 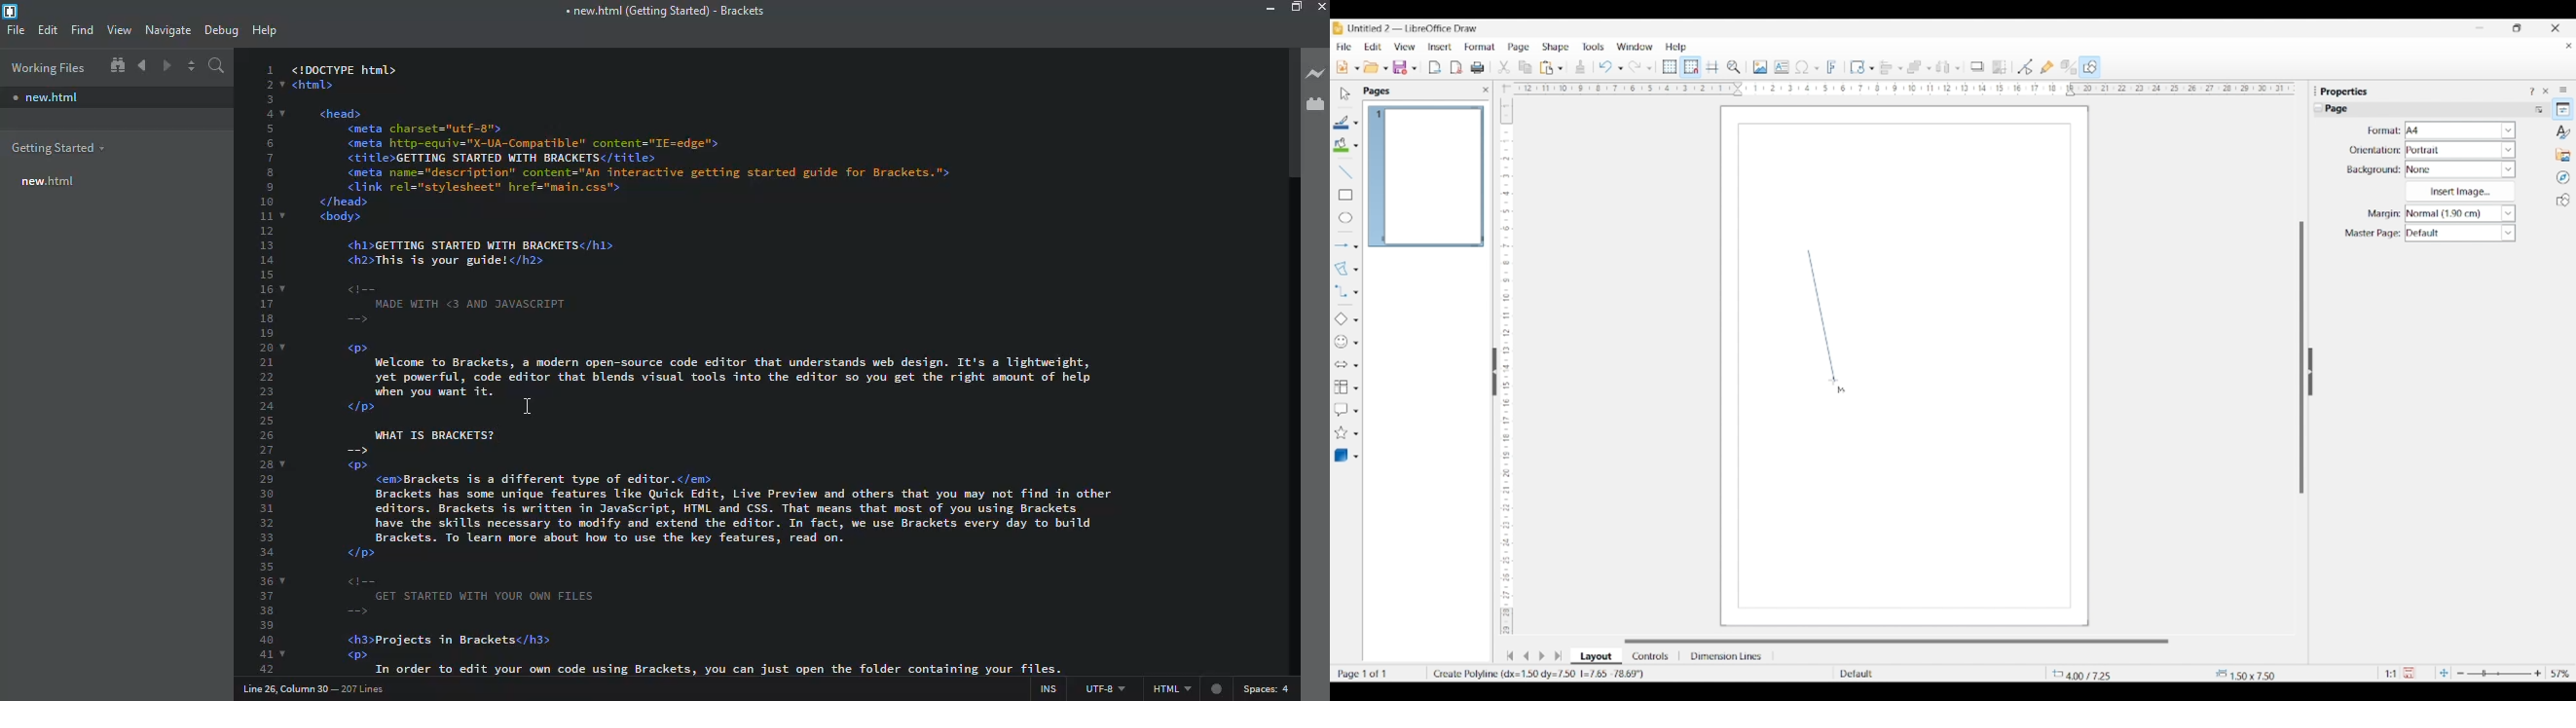 What do you see at coordinates (1456, 68) in the screenshot?
I see `Export directly as PDF` at bounding box center [1456, 68].